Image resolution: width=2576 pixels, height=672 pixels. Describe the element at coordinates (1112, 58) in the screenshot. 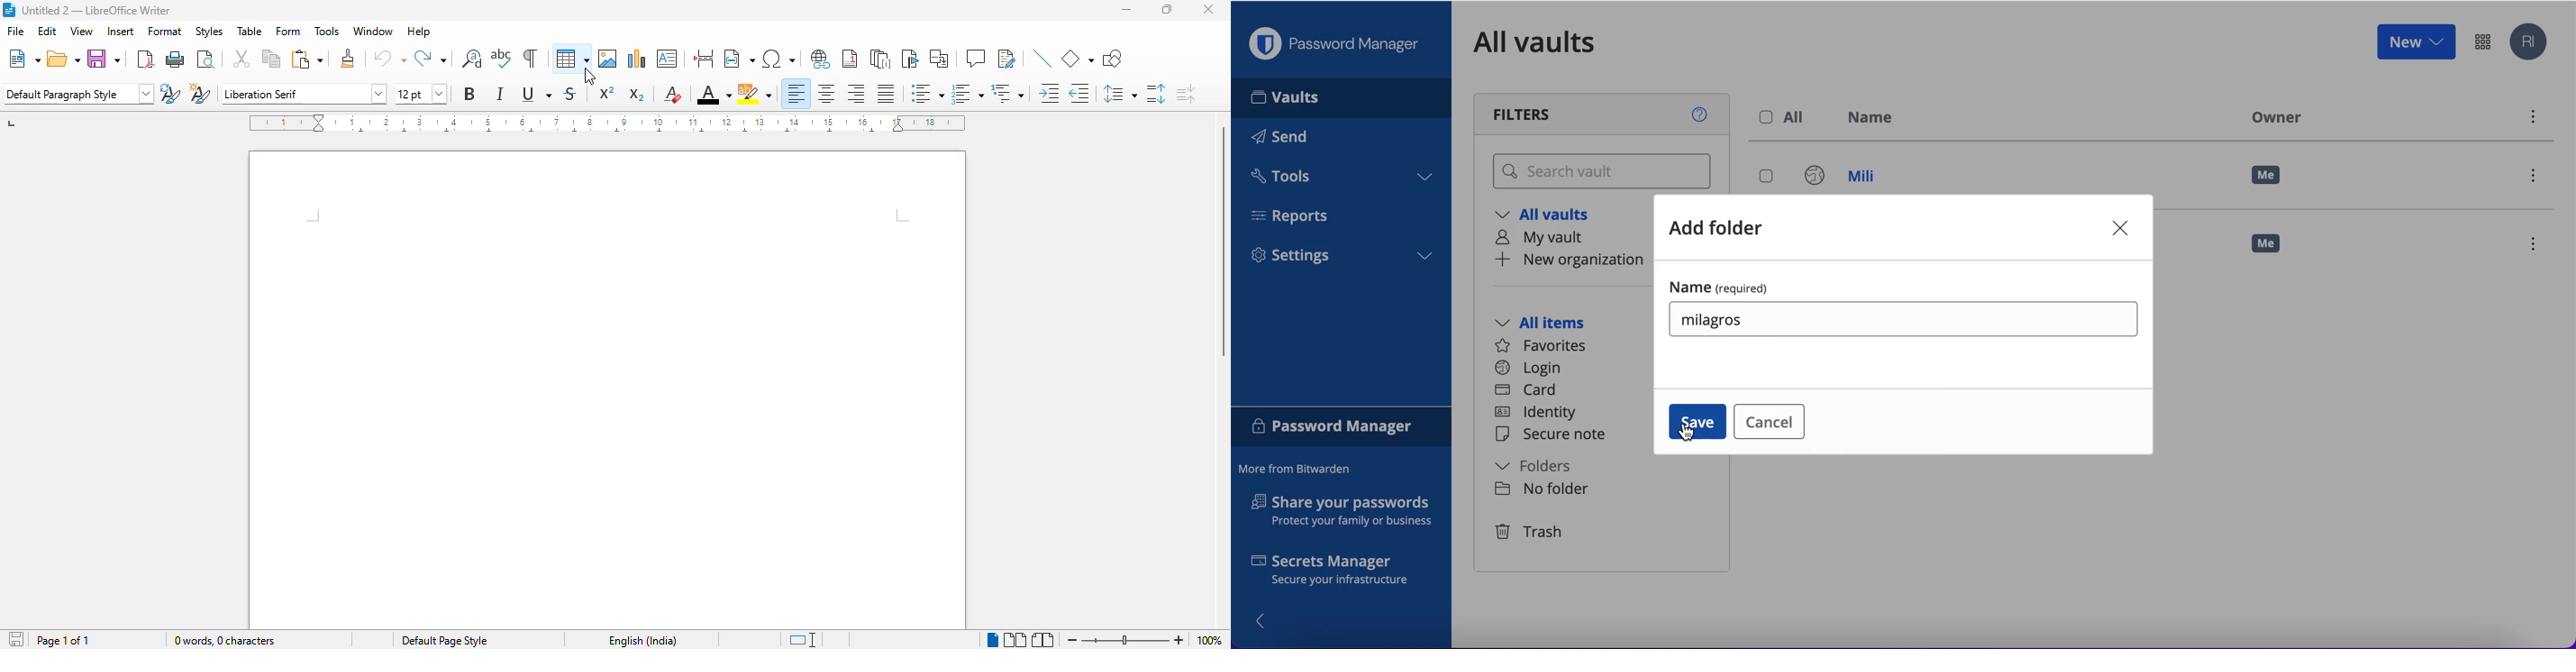

I see `show draw functions` at that location.